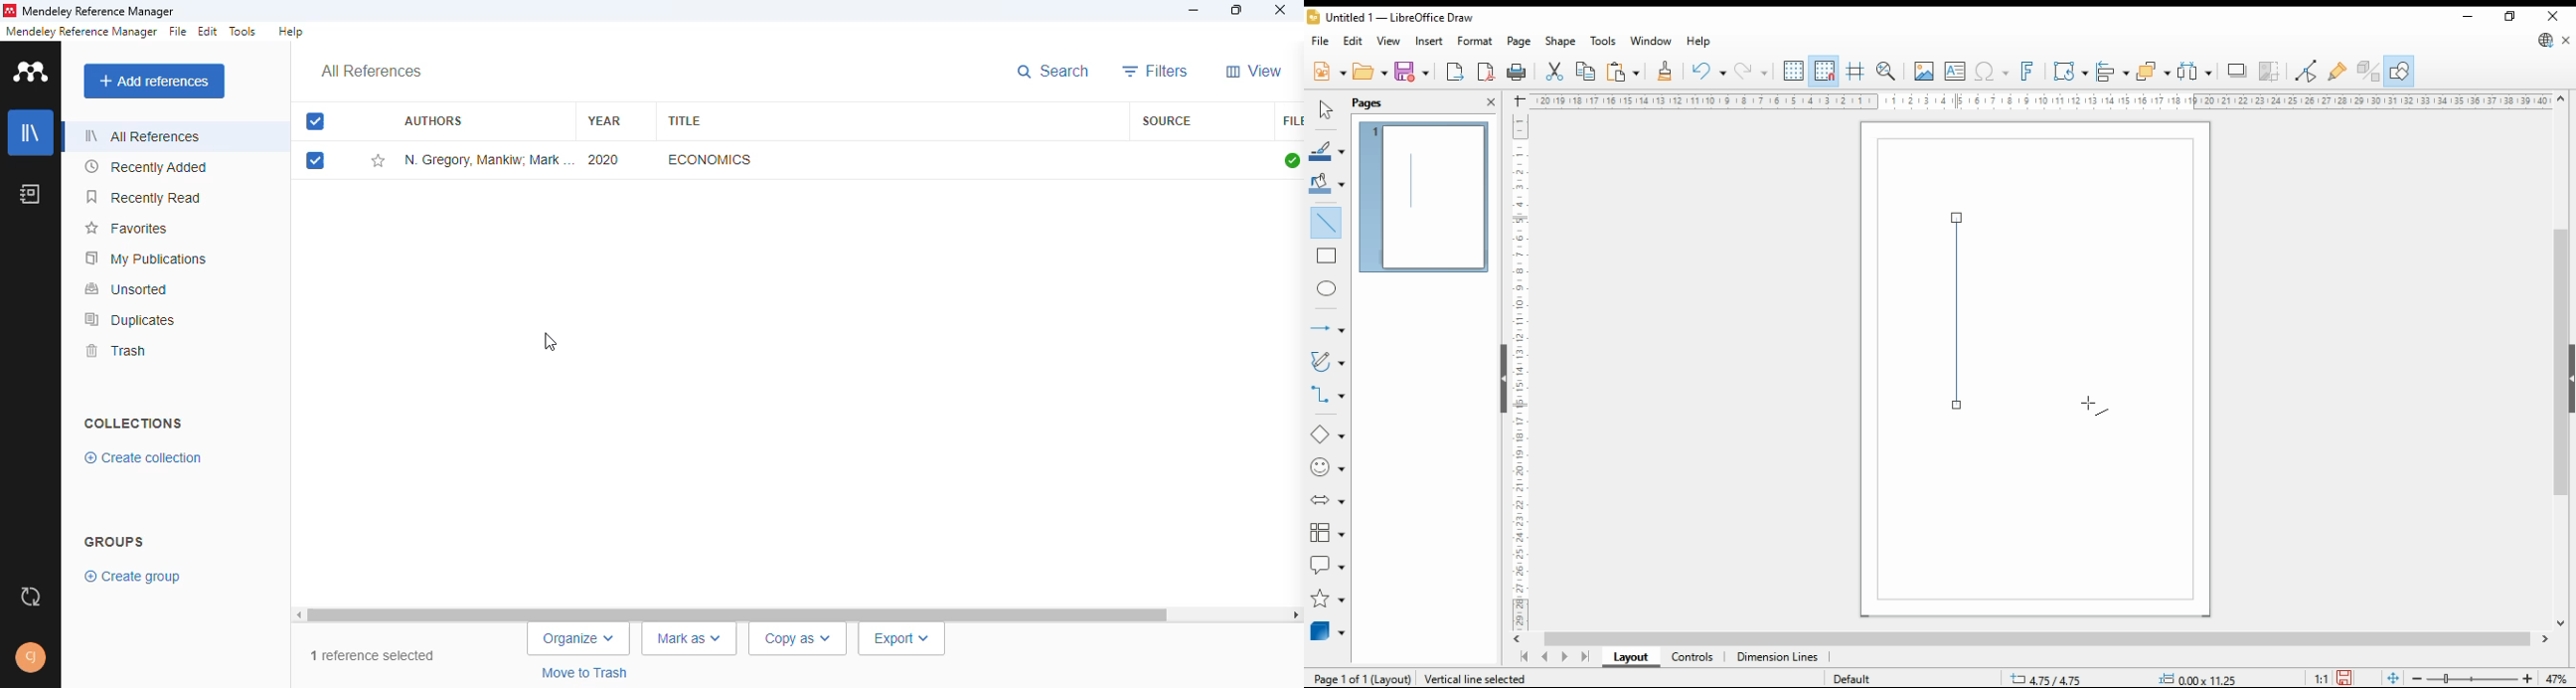 This screenshot has height=700, width=2576. I want to click on export, so click(1455, 74).